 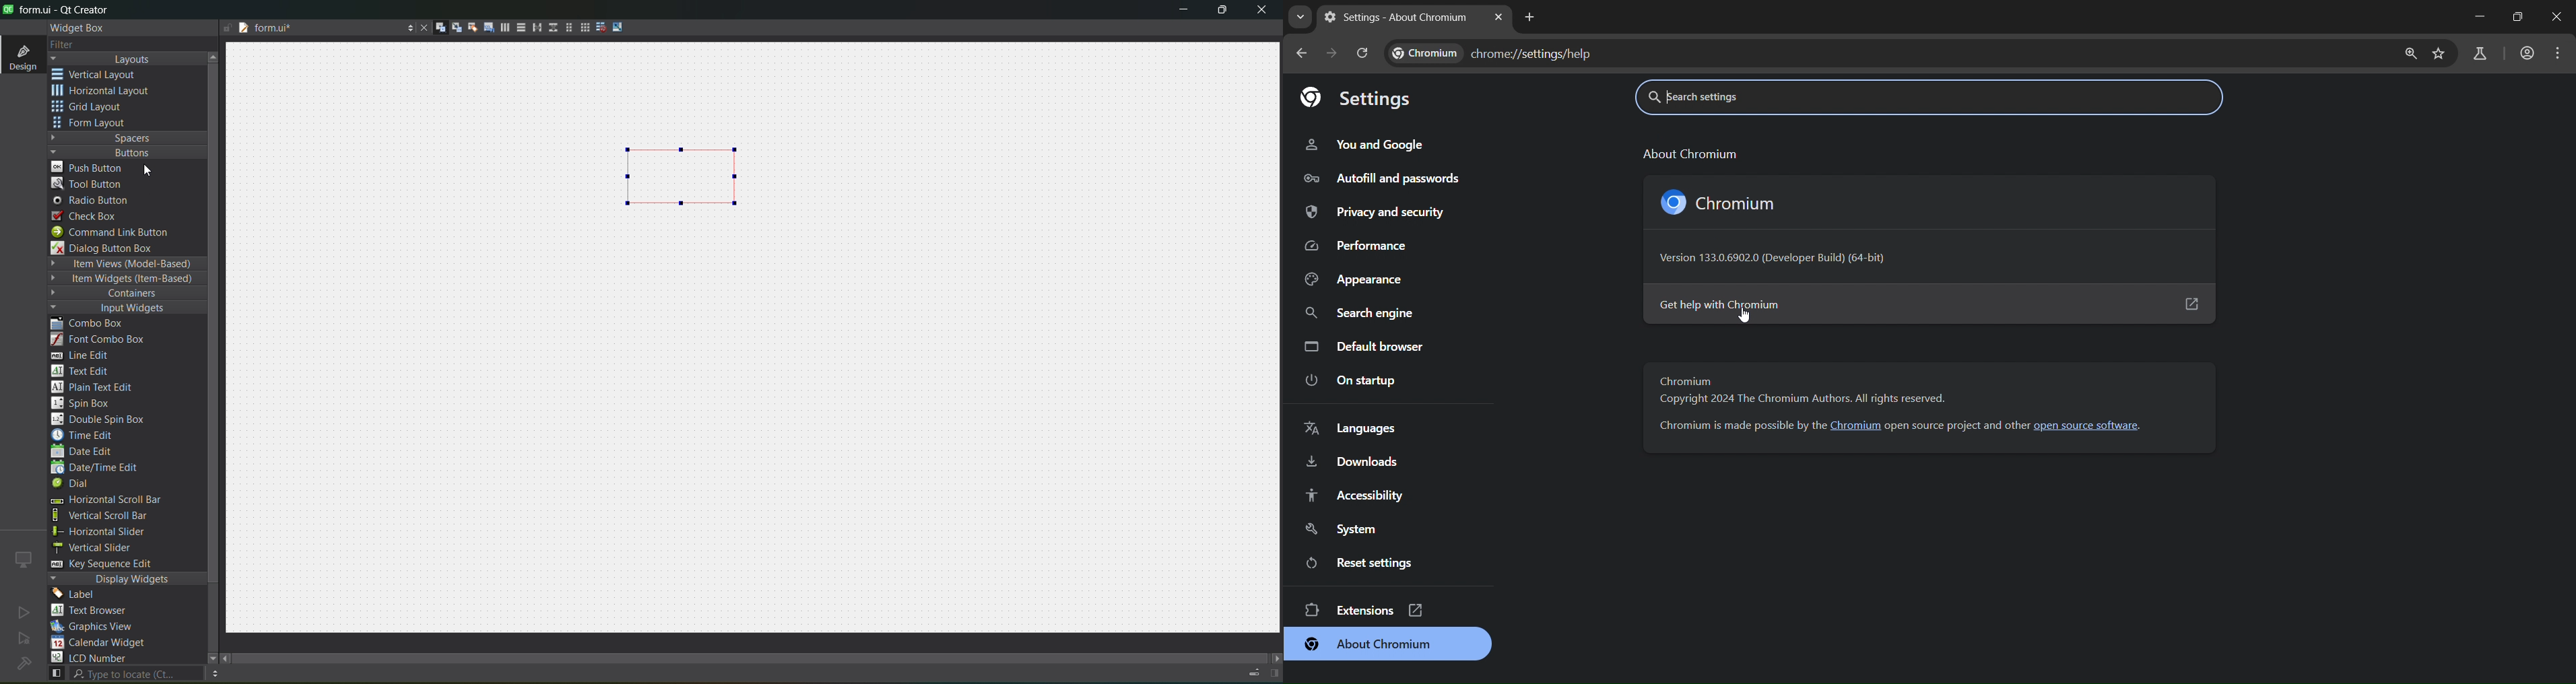 What do you see at coordinates (120, 309) in the screenshot?
I see `input widgets` at bounding box center [120, 309].